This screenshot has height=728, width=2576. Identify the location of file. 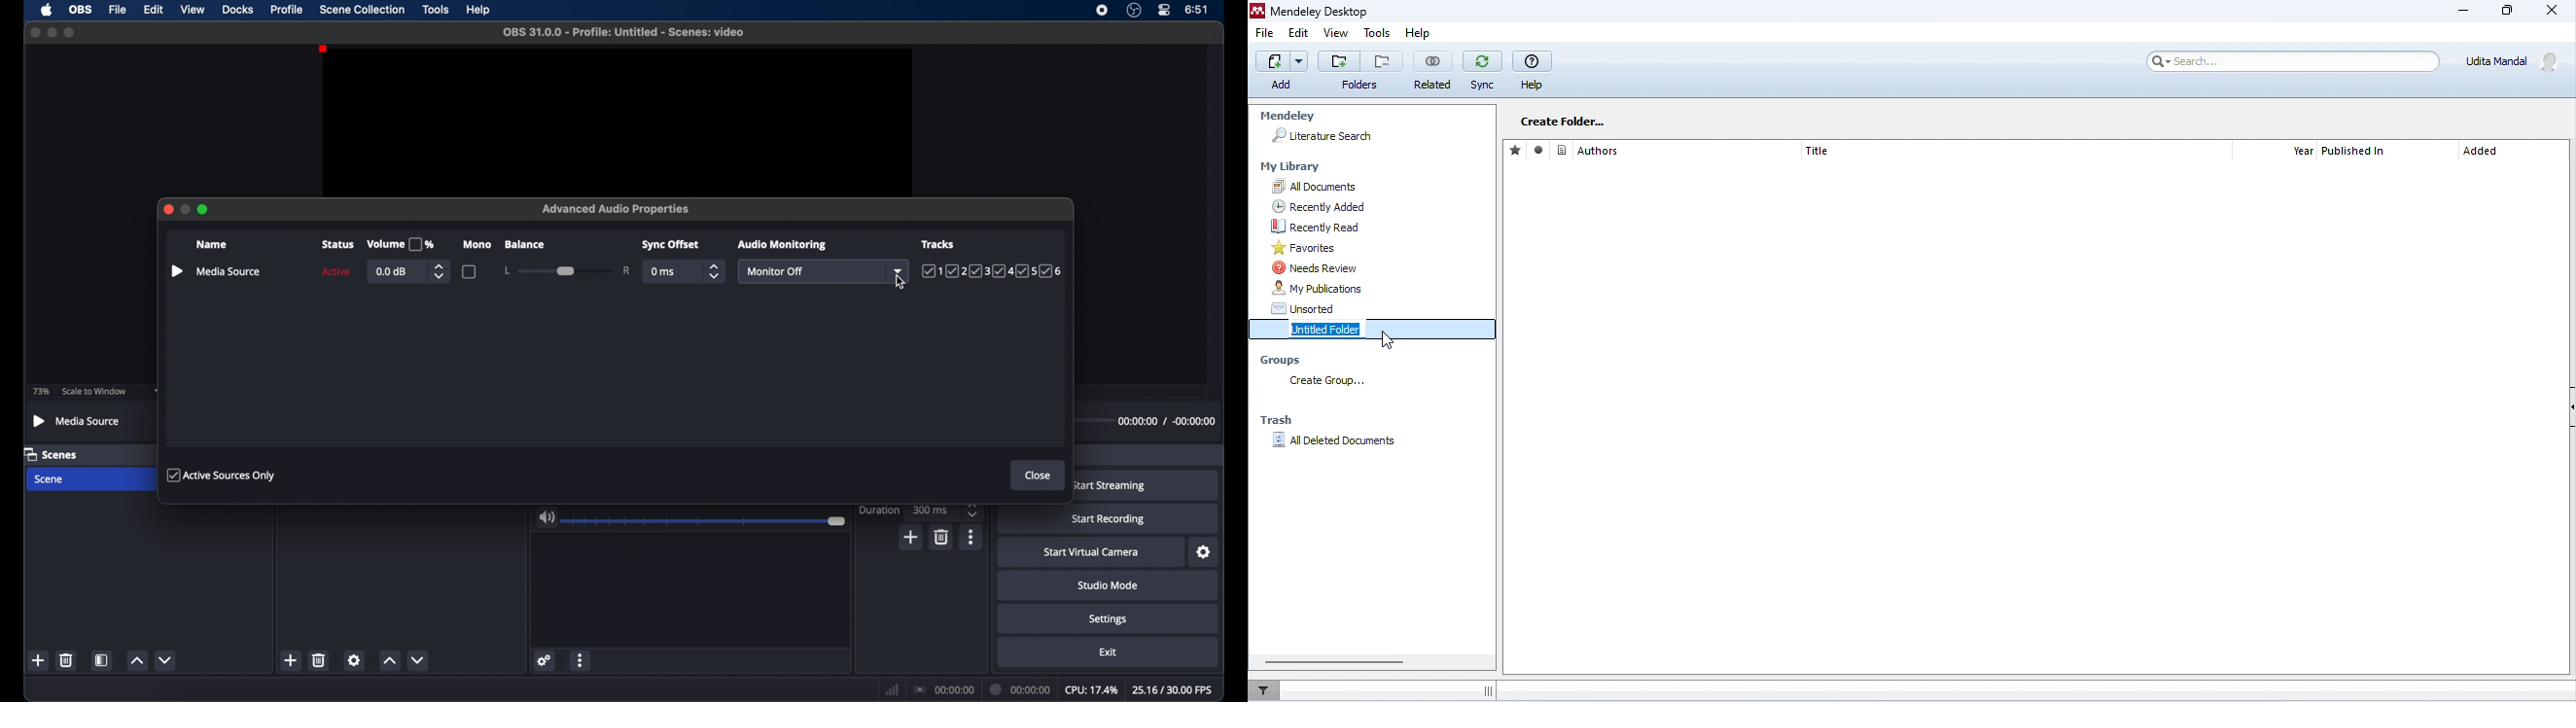
(118, 10).